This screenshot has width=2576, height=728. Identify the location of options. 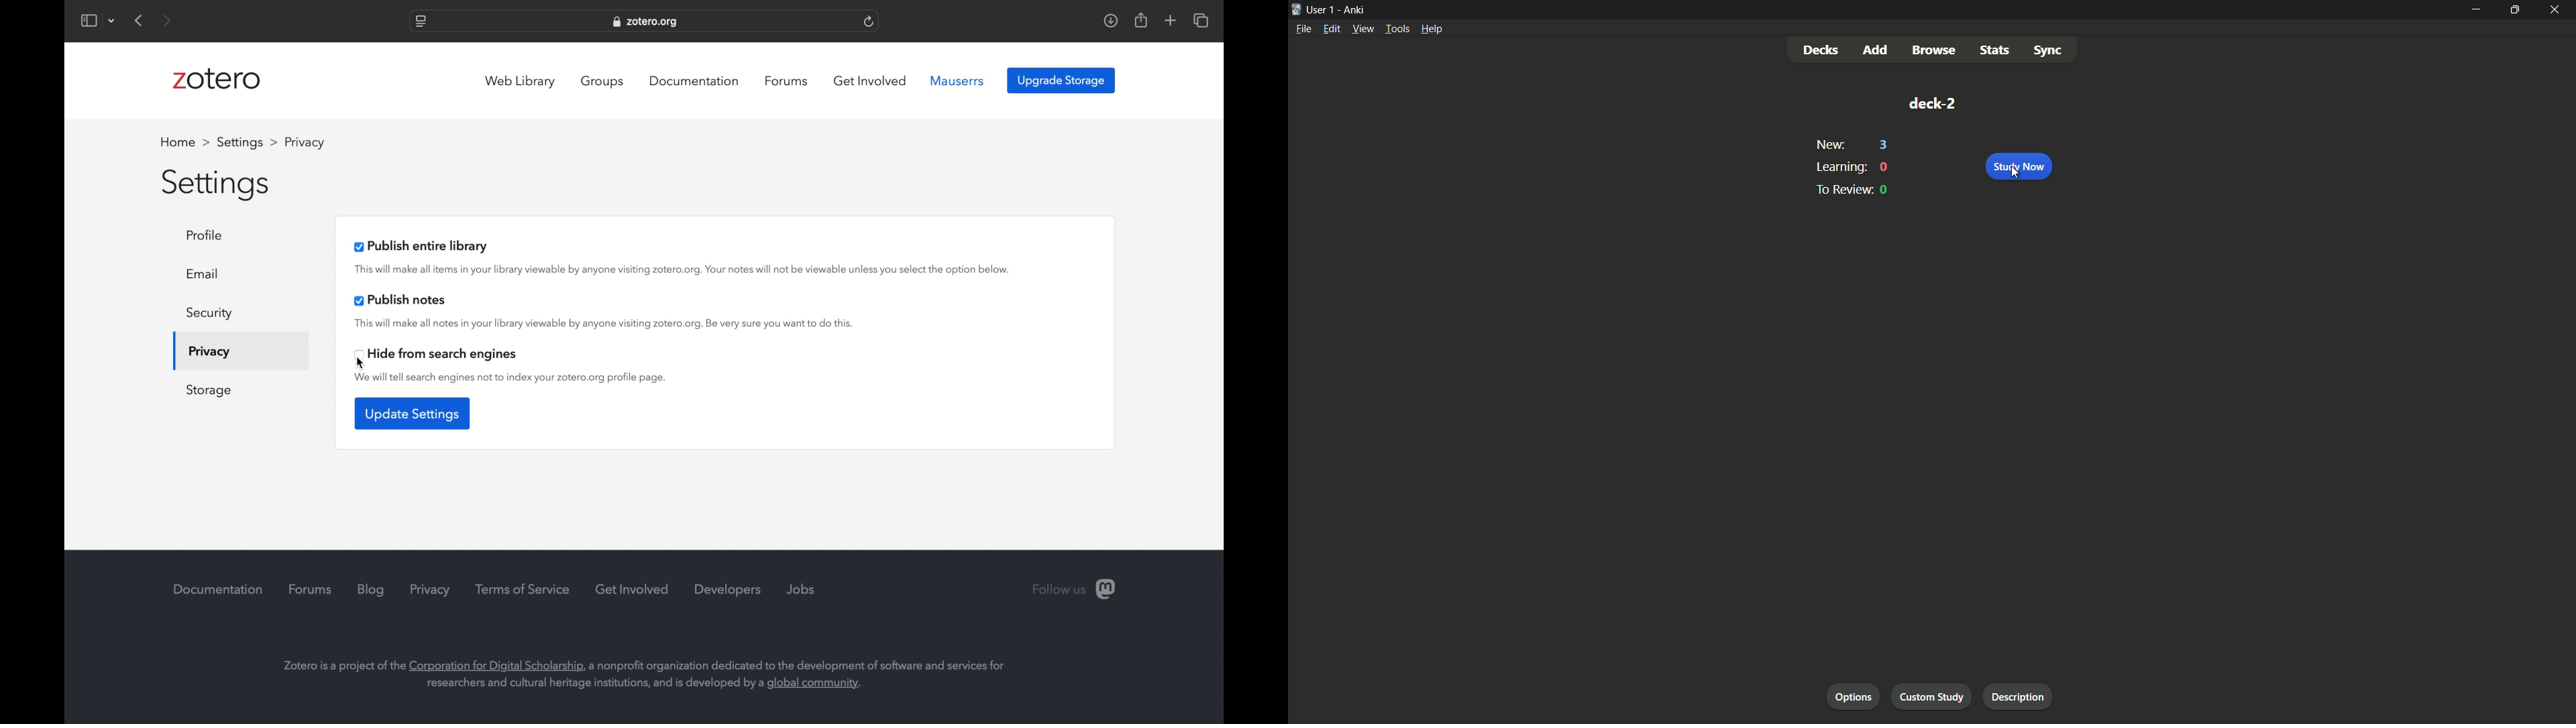
(1858, 697).